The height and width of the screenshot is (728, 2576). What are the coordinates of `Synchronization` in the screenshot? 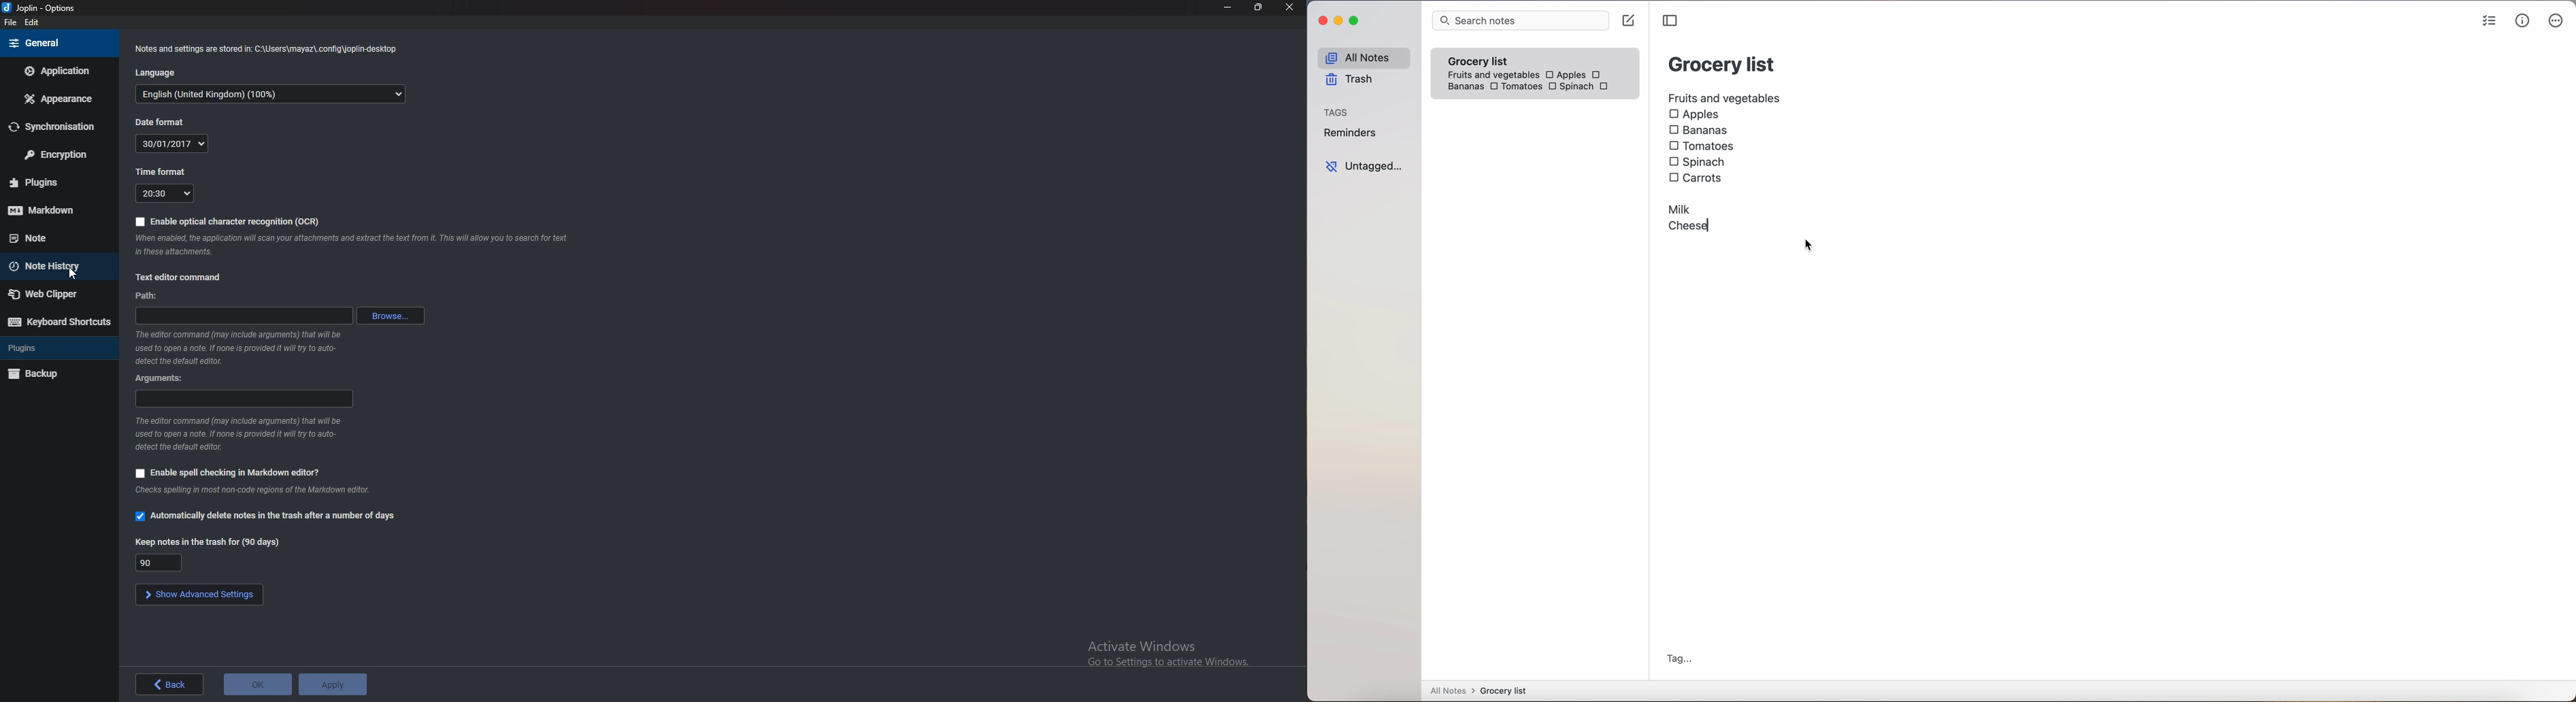 It's located at (59, 127).